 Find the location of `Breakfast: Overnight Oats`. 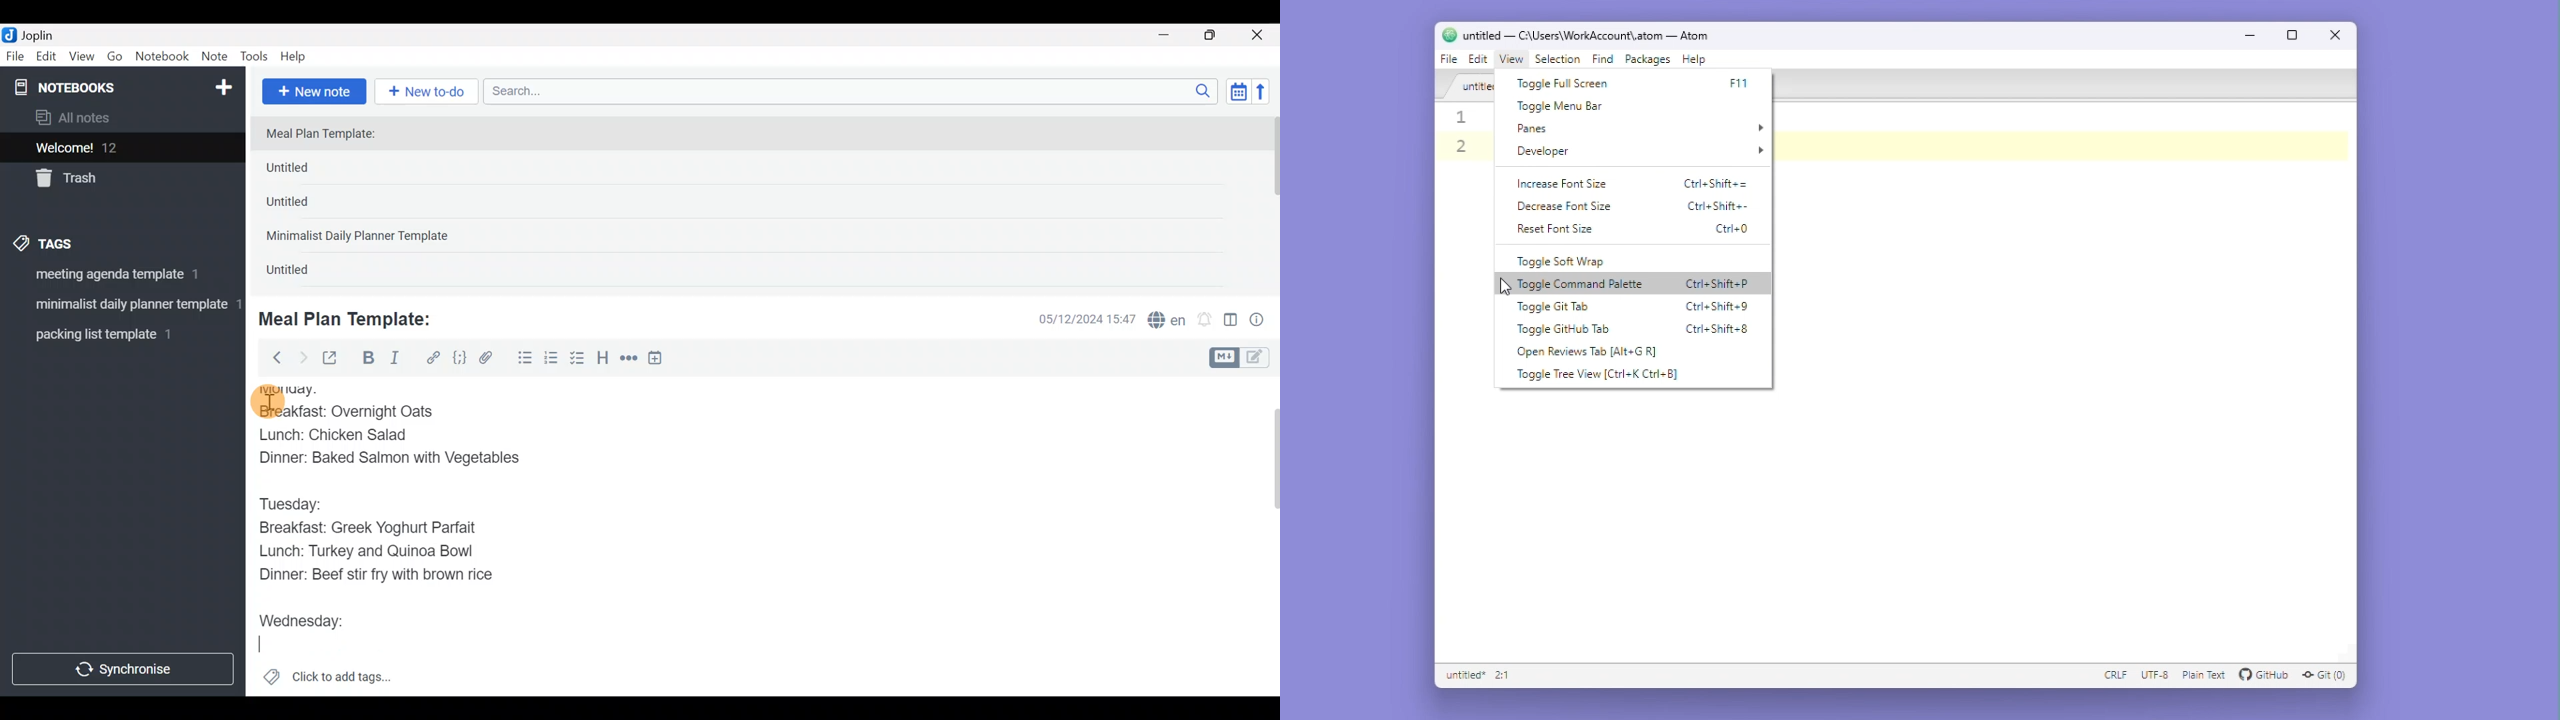

Breakfast: Overnight Oats is located at coordinates (345, 411).